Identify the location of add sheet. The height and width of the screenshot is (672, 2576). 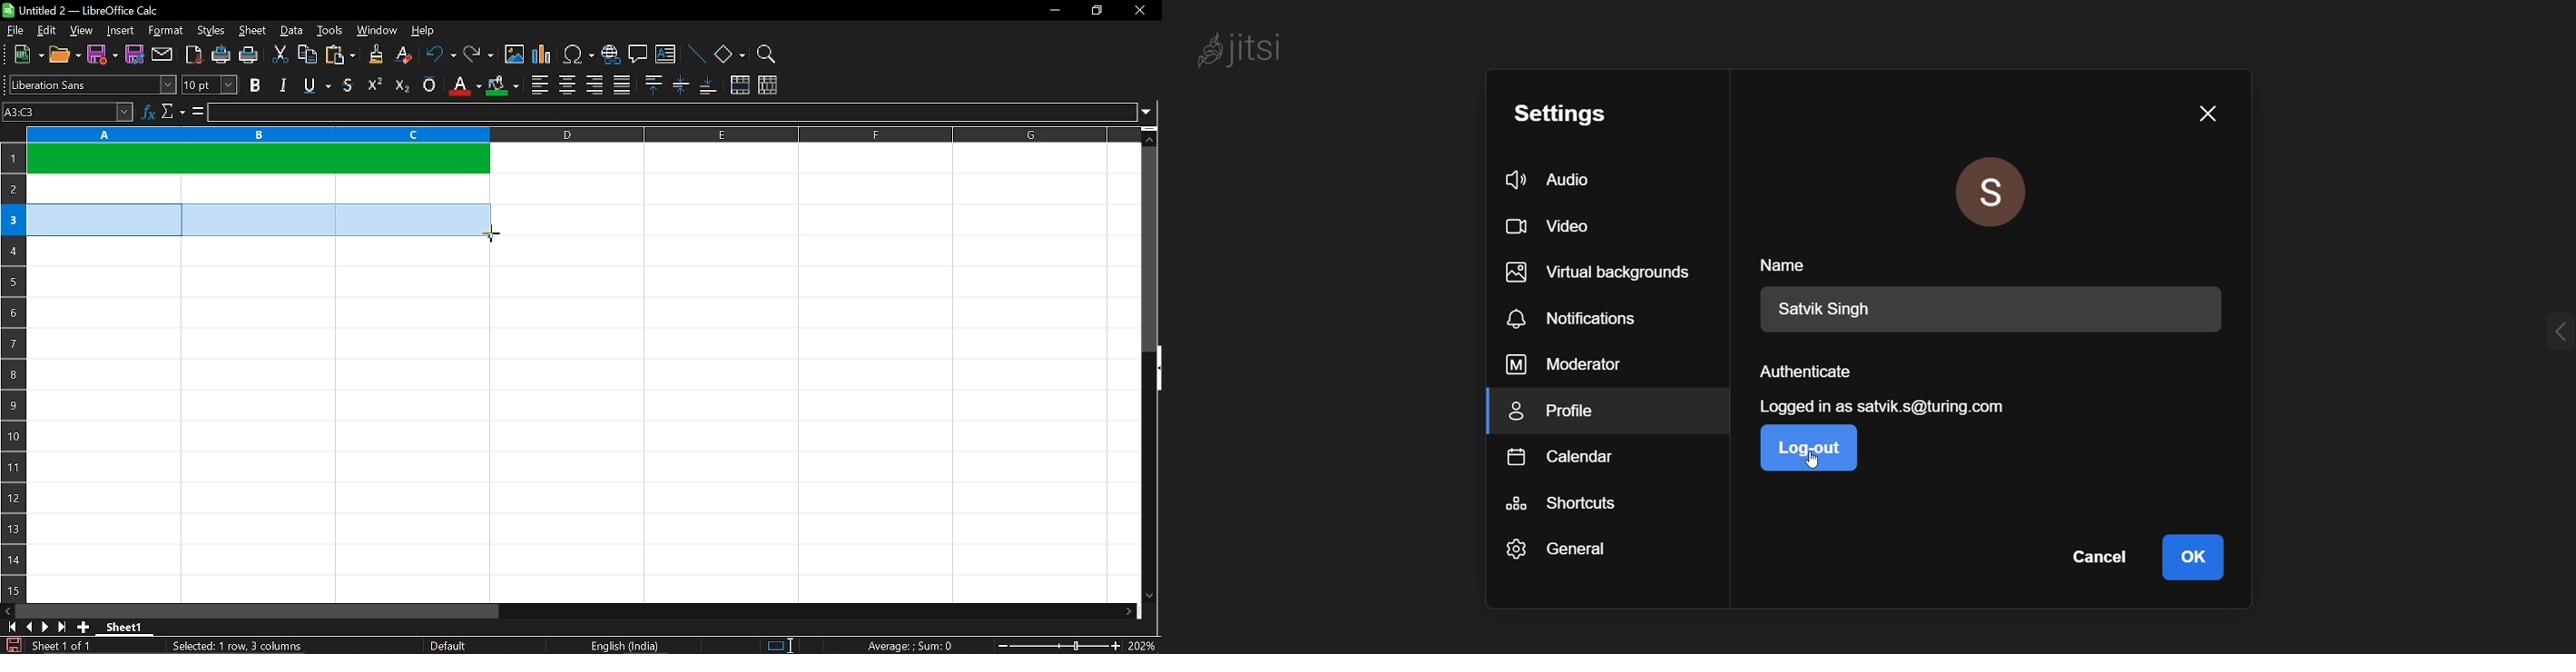
(84, 628).